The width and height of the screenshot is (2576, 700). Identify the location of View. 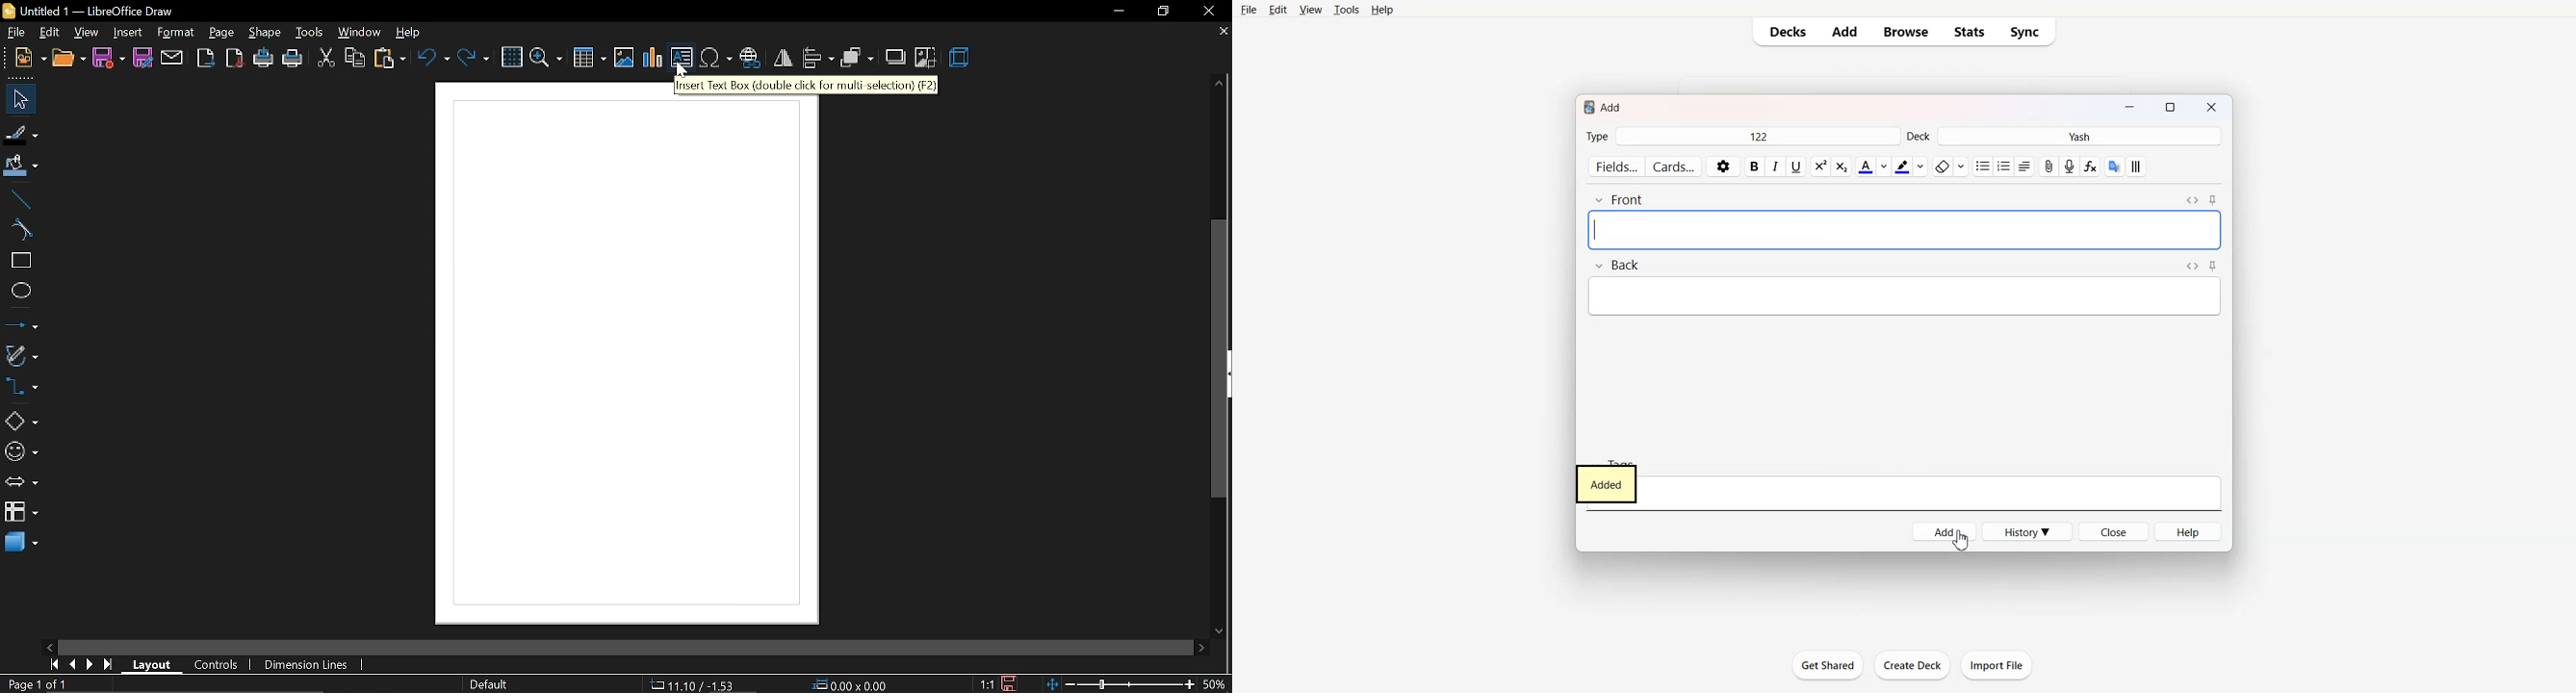
(1311, 11).